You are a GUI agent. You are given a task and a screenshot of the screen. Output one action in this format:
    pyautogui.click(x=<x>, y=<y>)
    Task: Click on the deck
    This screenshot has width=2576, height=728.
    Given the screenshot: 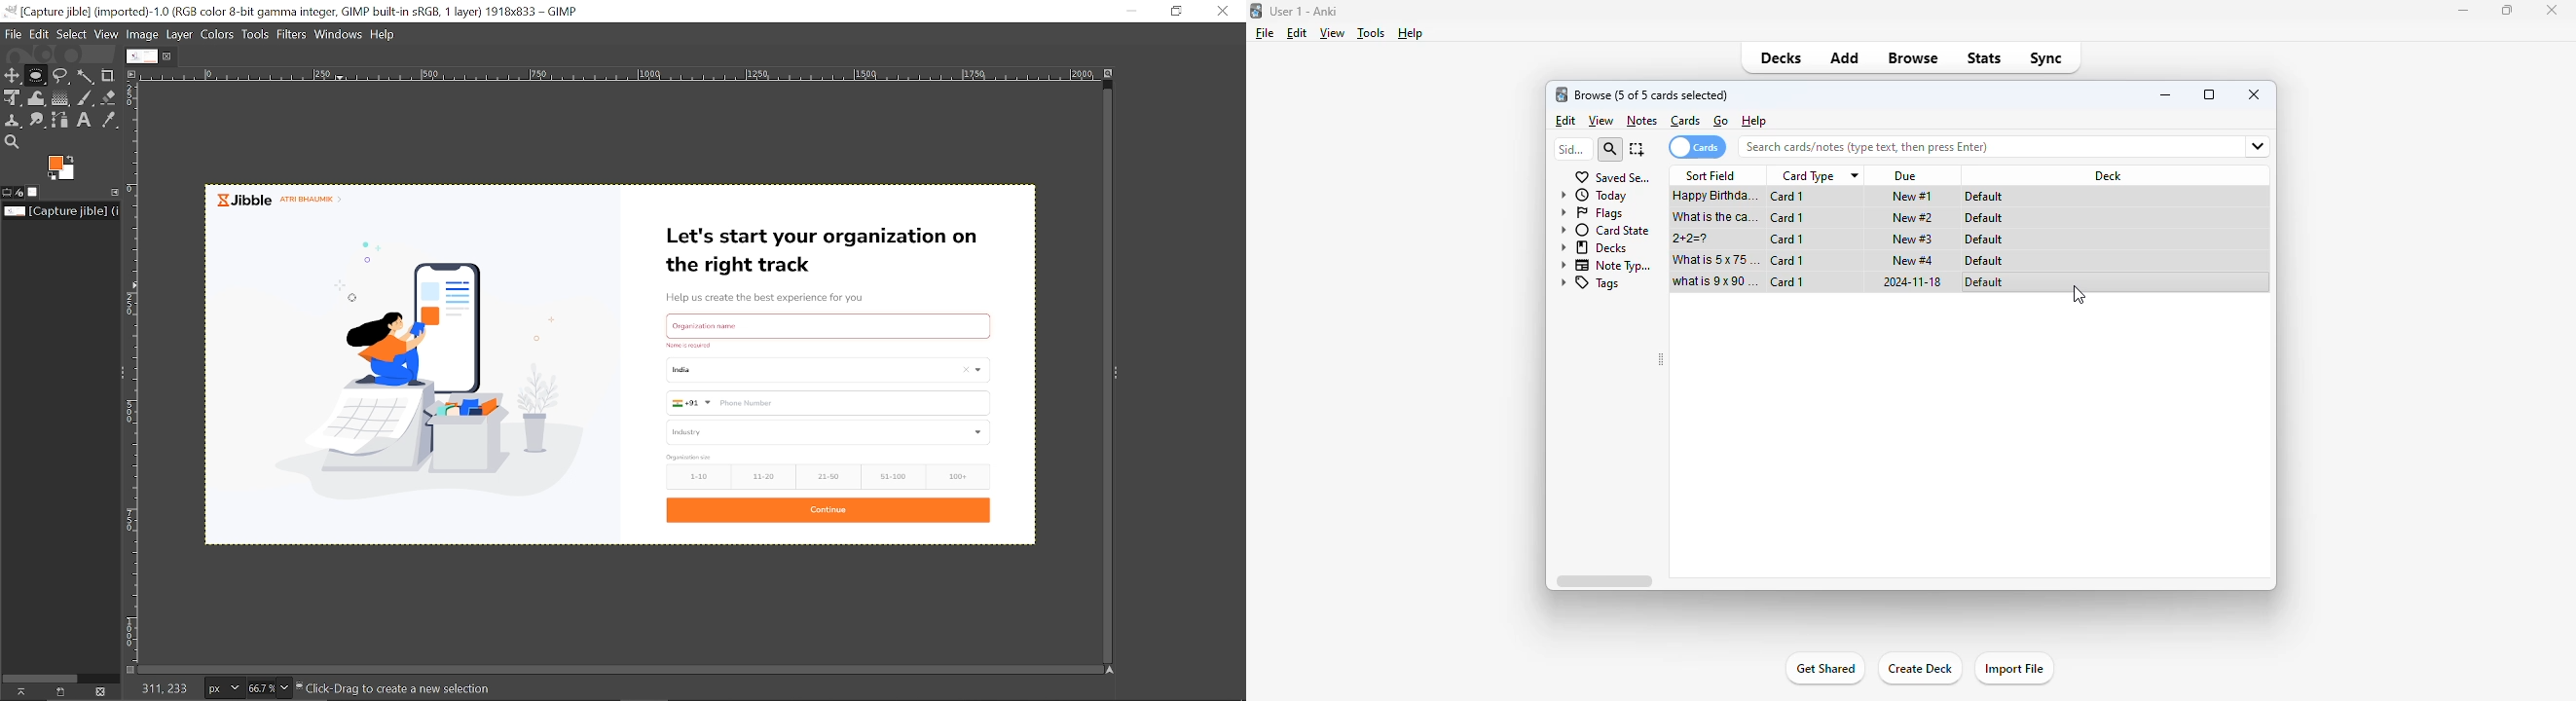 What is the action you would take?
    pyautogui.click(x=2105, y=175)
    